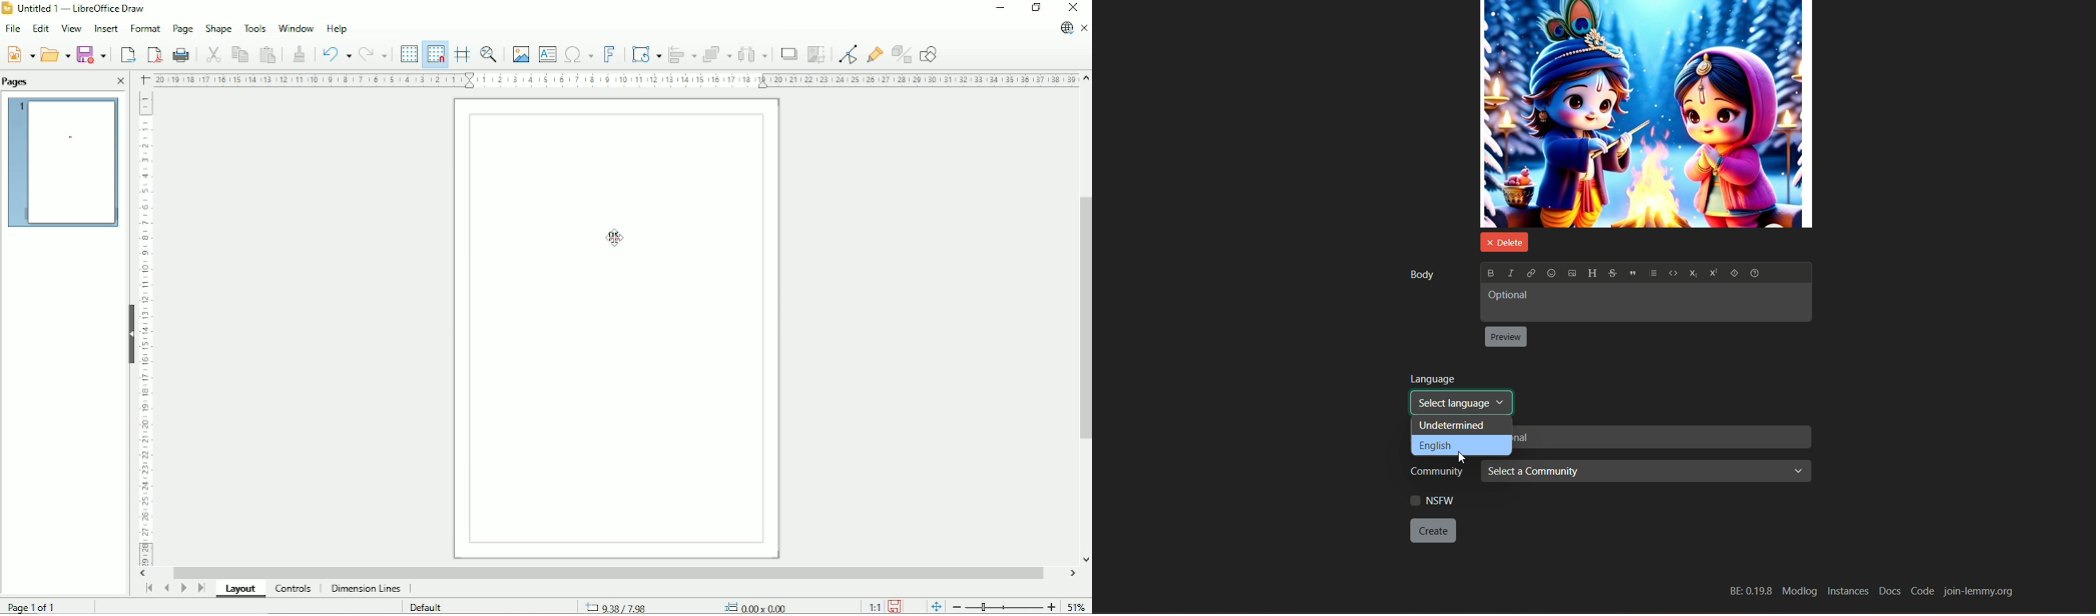 This screenshot has height=616, width=2100. Describe the element at coordinates (615, 237) in the screenshot. I see `Text box` at that location.